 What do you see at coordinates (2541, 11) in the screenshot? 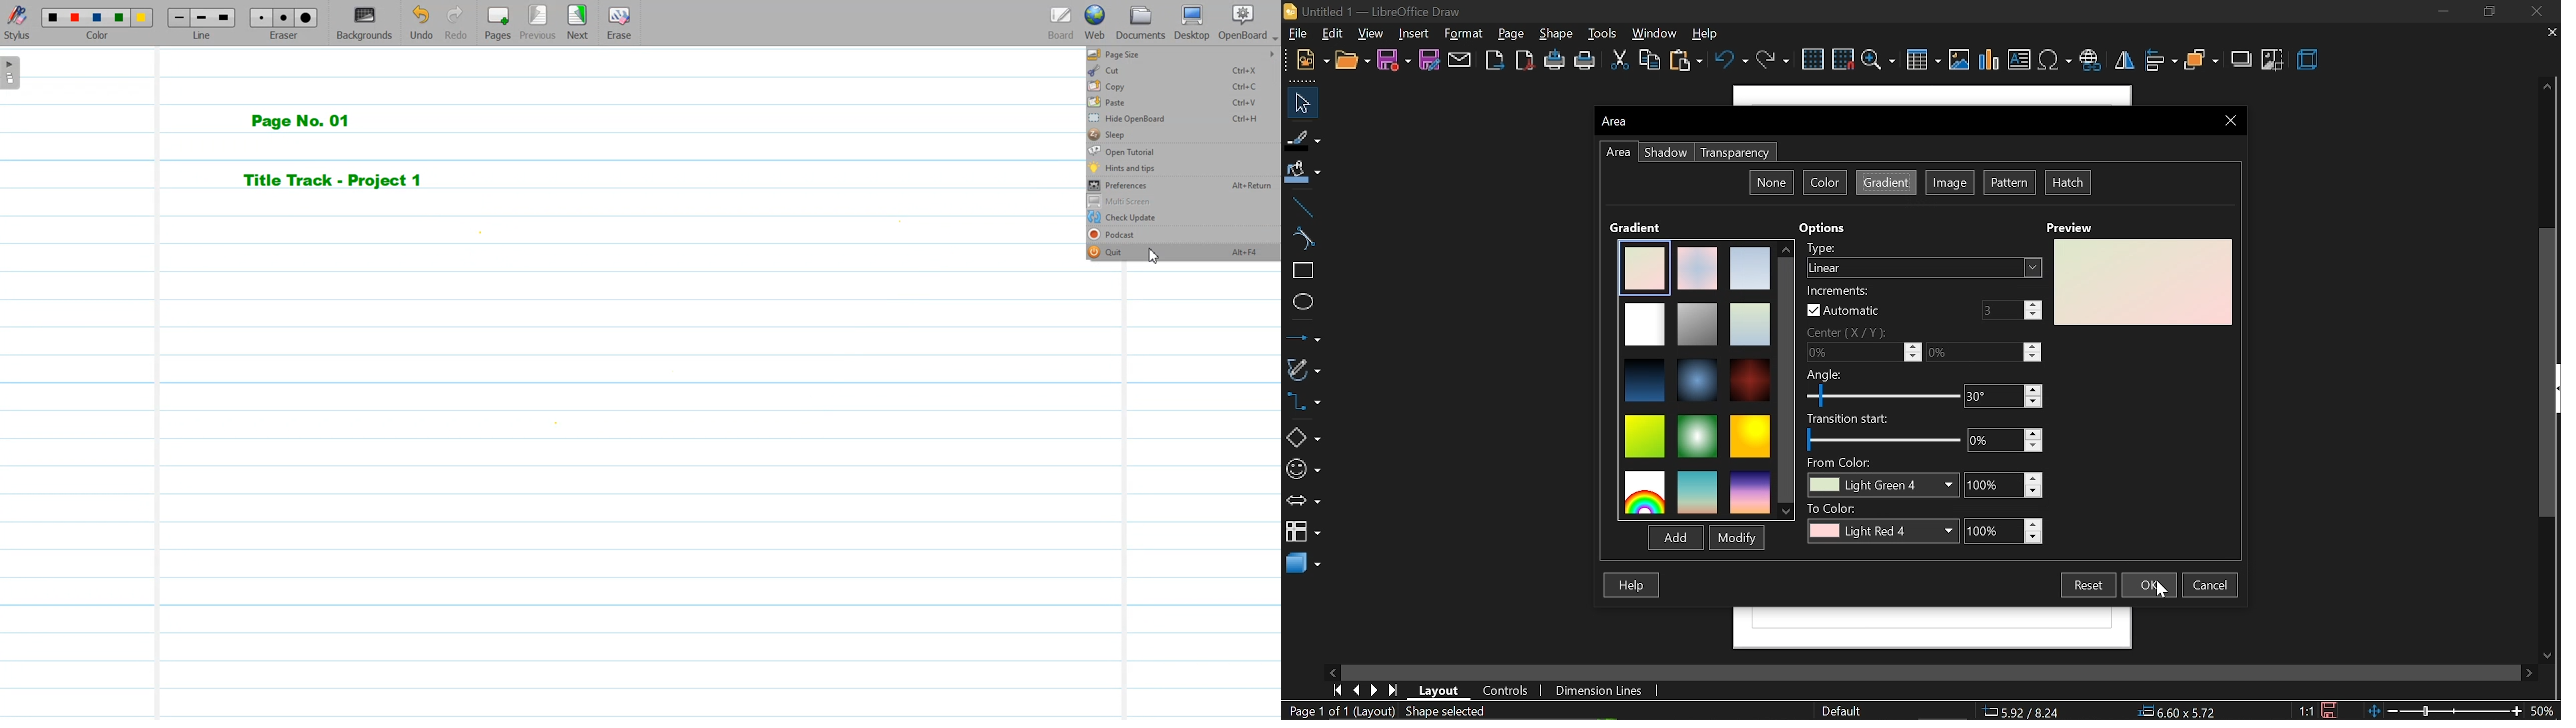
I see `close` at bounding box center [2541, 11].